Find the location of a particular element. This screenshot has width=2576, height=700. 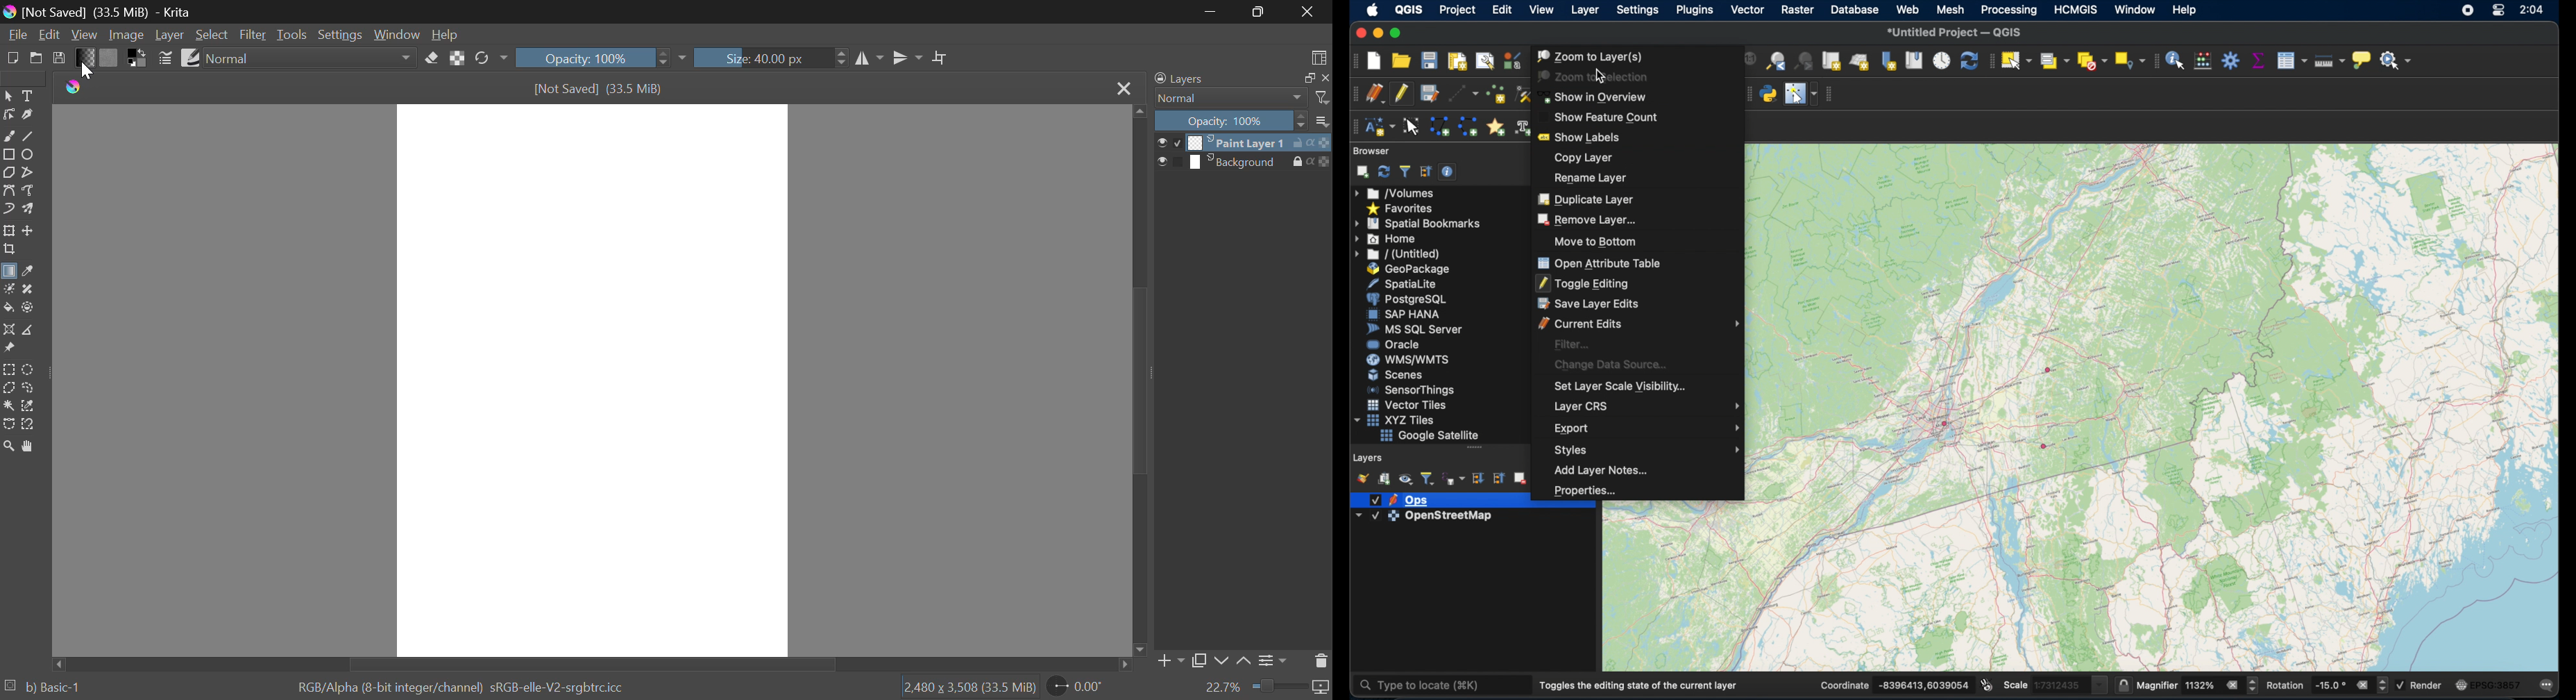

untitled project QGIS is located at coordinates (1959, 32).